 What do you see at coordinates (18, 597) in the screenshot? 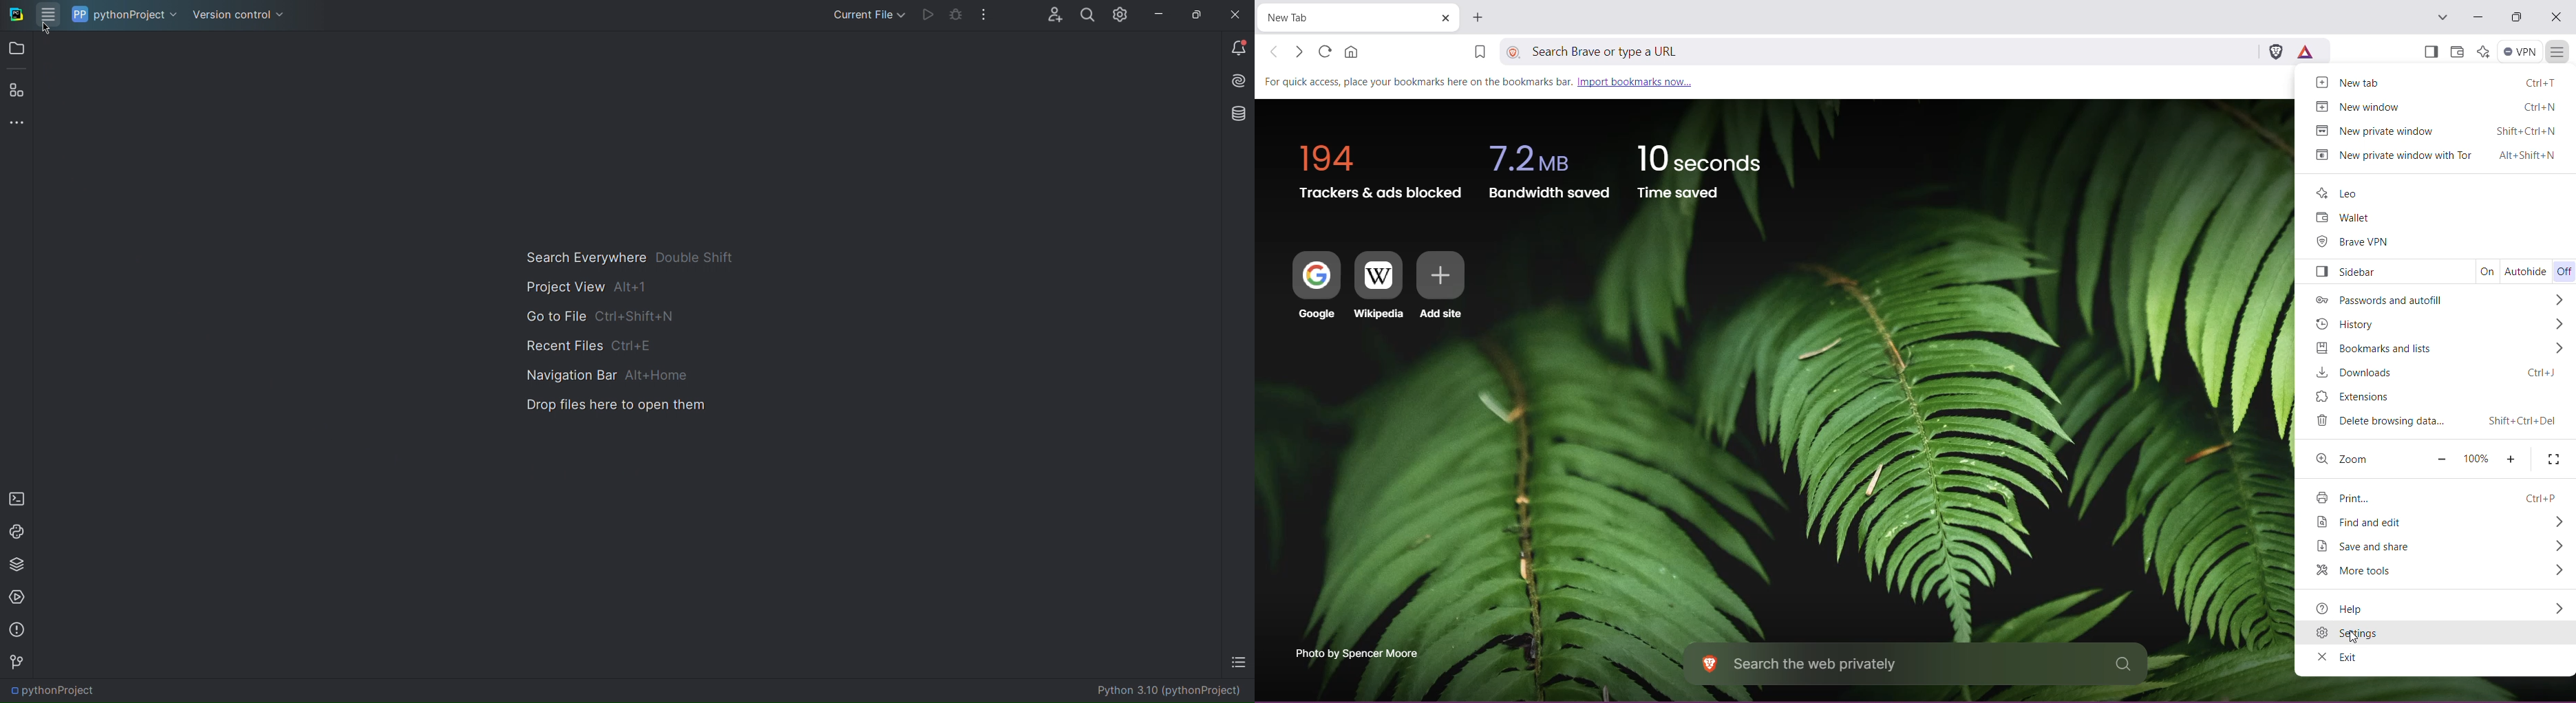
I see `Services` at bounding box center [18, 597].